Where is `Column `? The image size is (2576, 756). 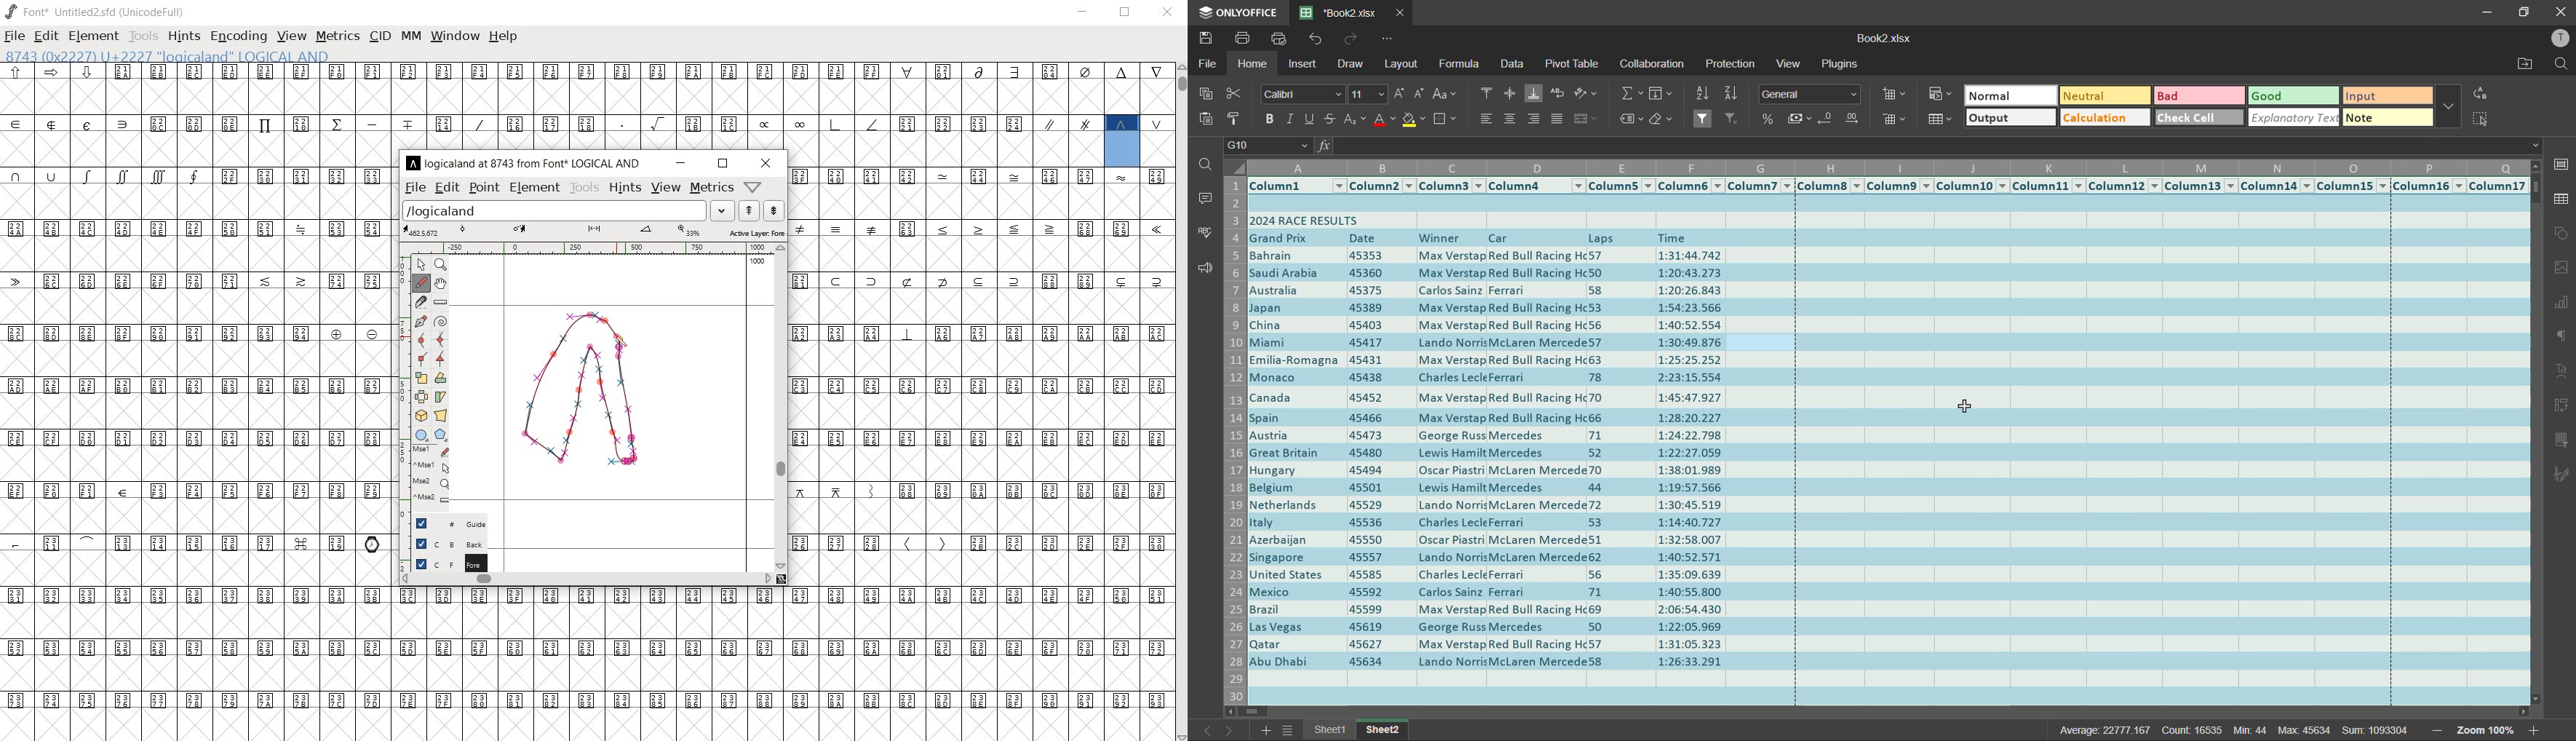 Column  is located at coordinates (1760, 186).